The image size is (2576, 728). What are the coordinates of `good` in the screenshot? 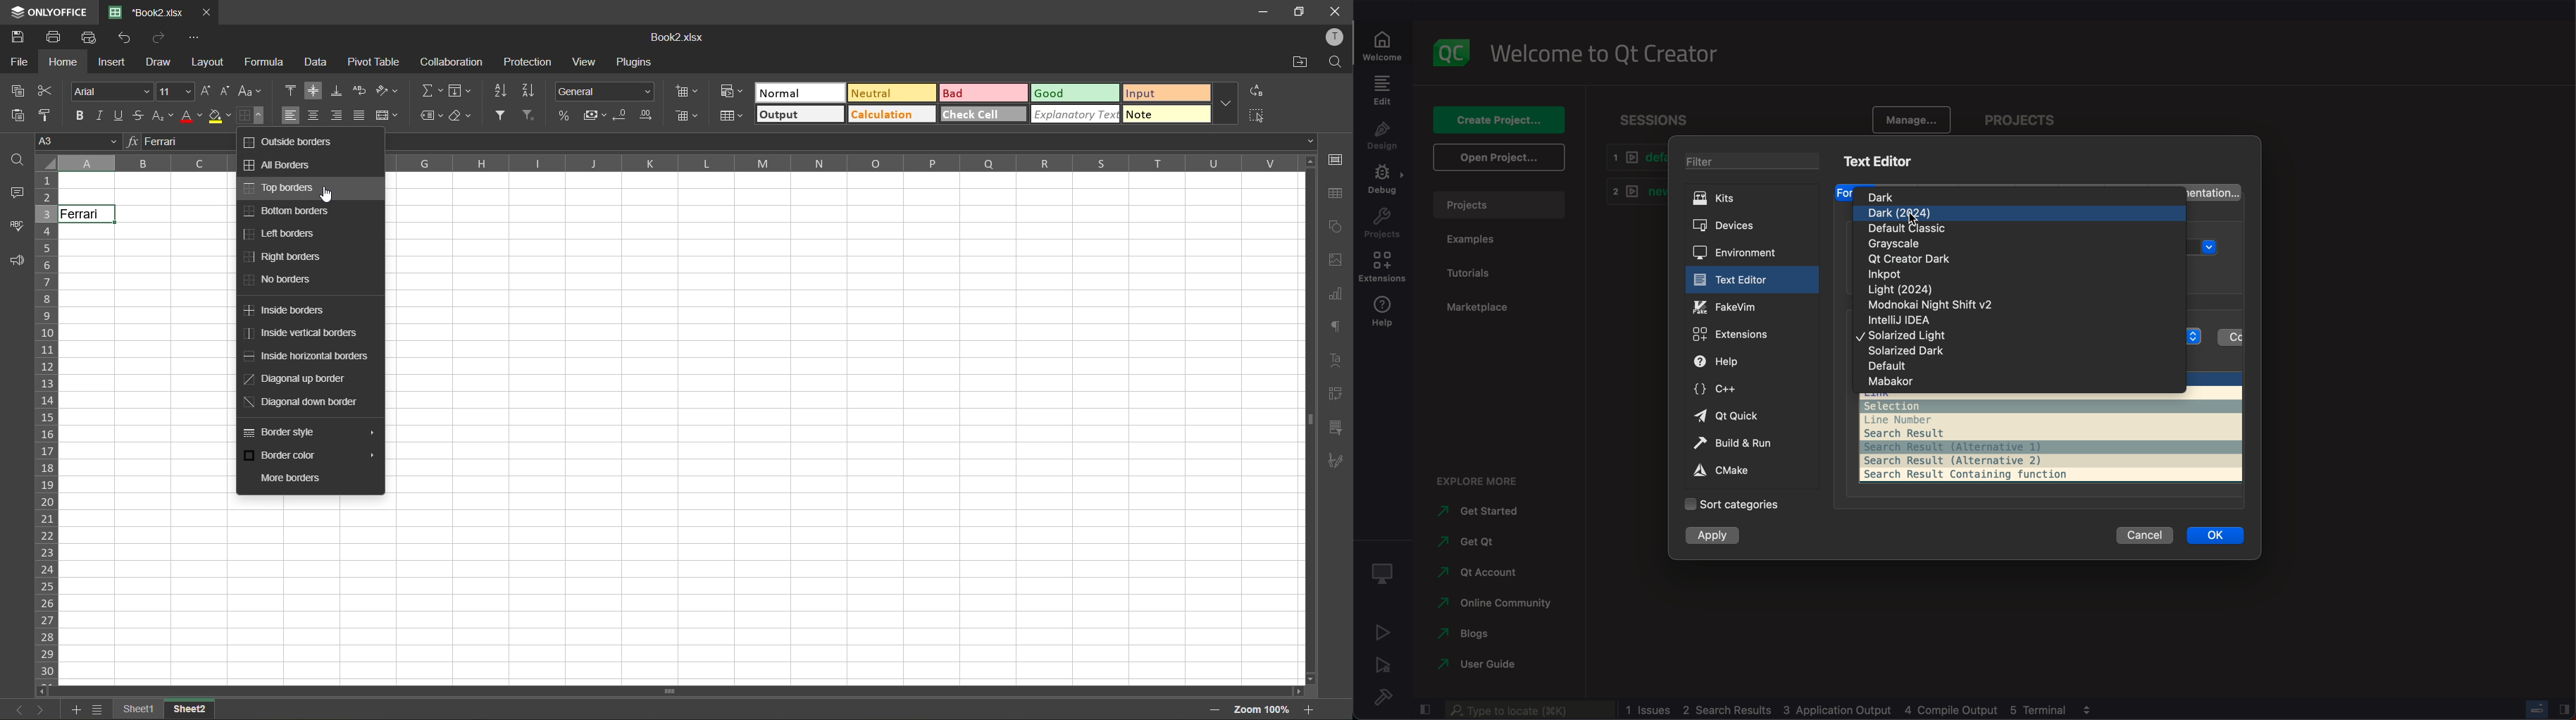 It's located at (1077, 94).